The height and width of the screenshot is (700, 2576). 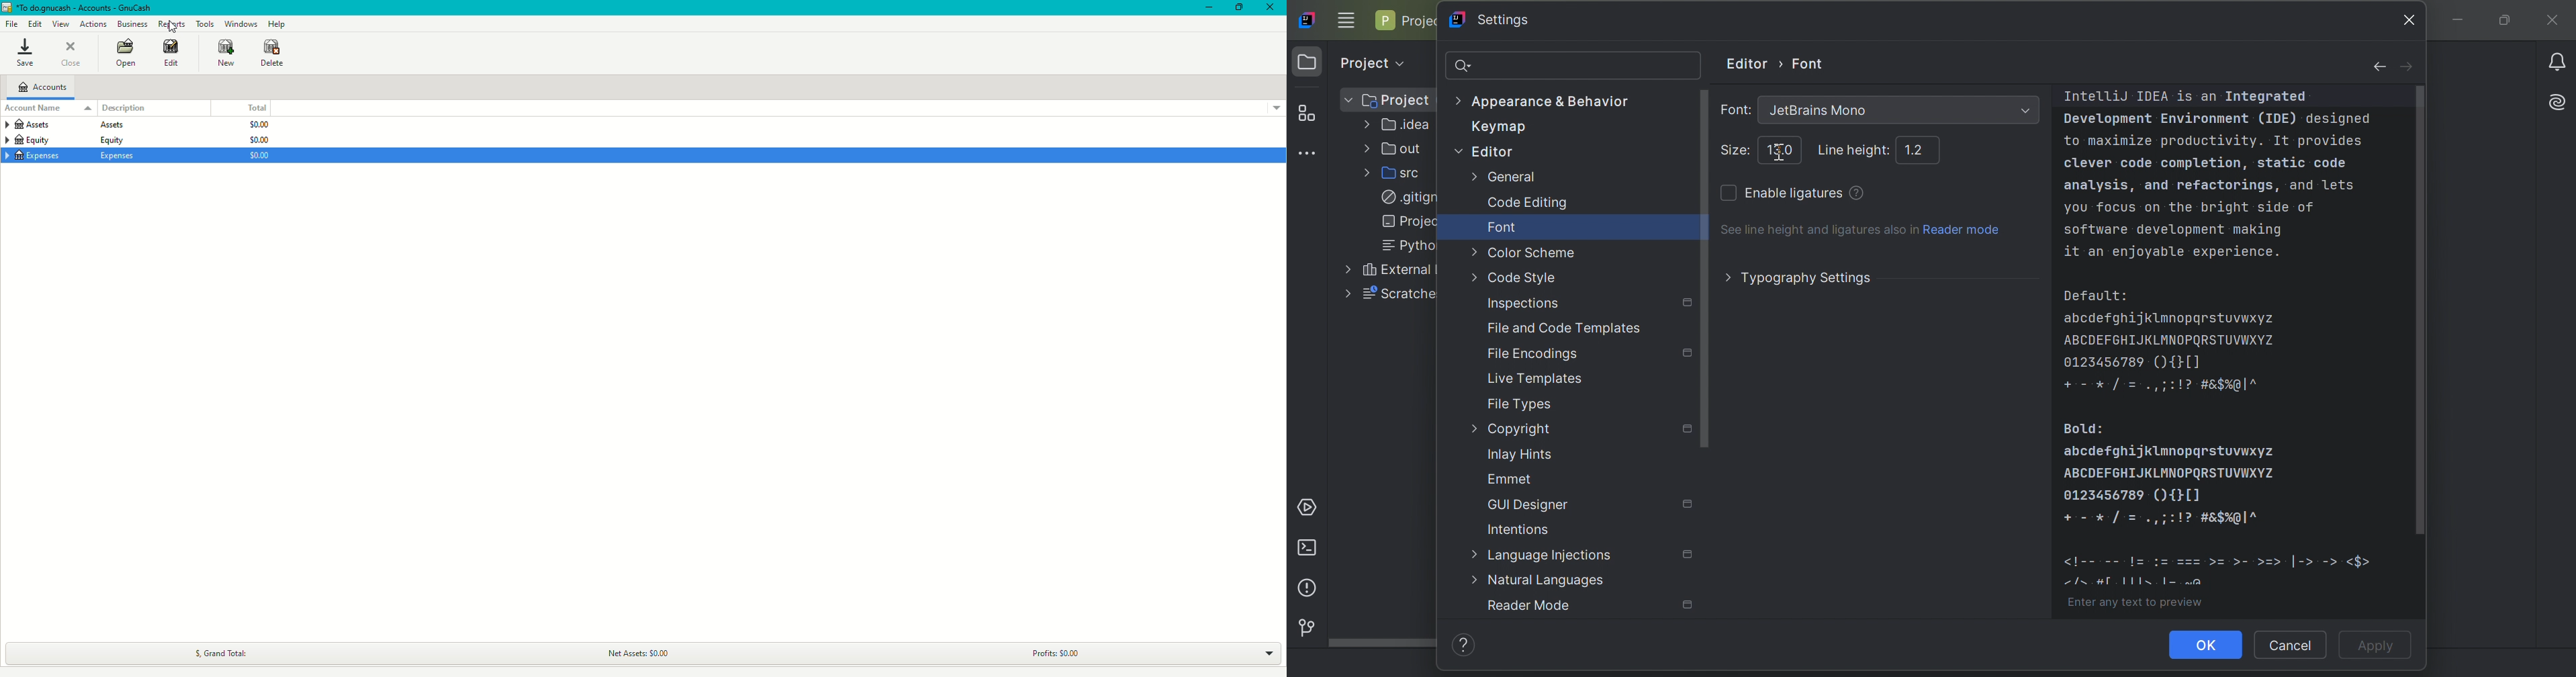 What do you see at coordinates (1467, 645) in the screenshot?
I see `Help/info icon` at bounding box center [1467, 645].